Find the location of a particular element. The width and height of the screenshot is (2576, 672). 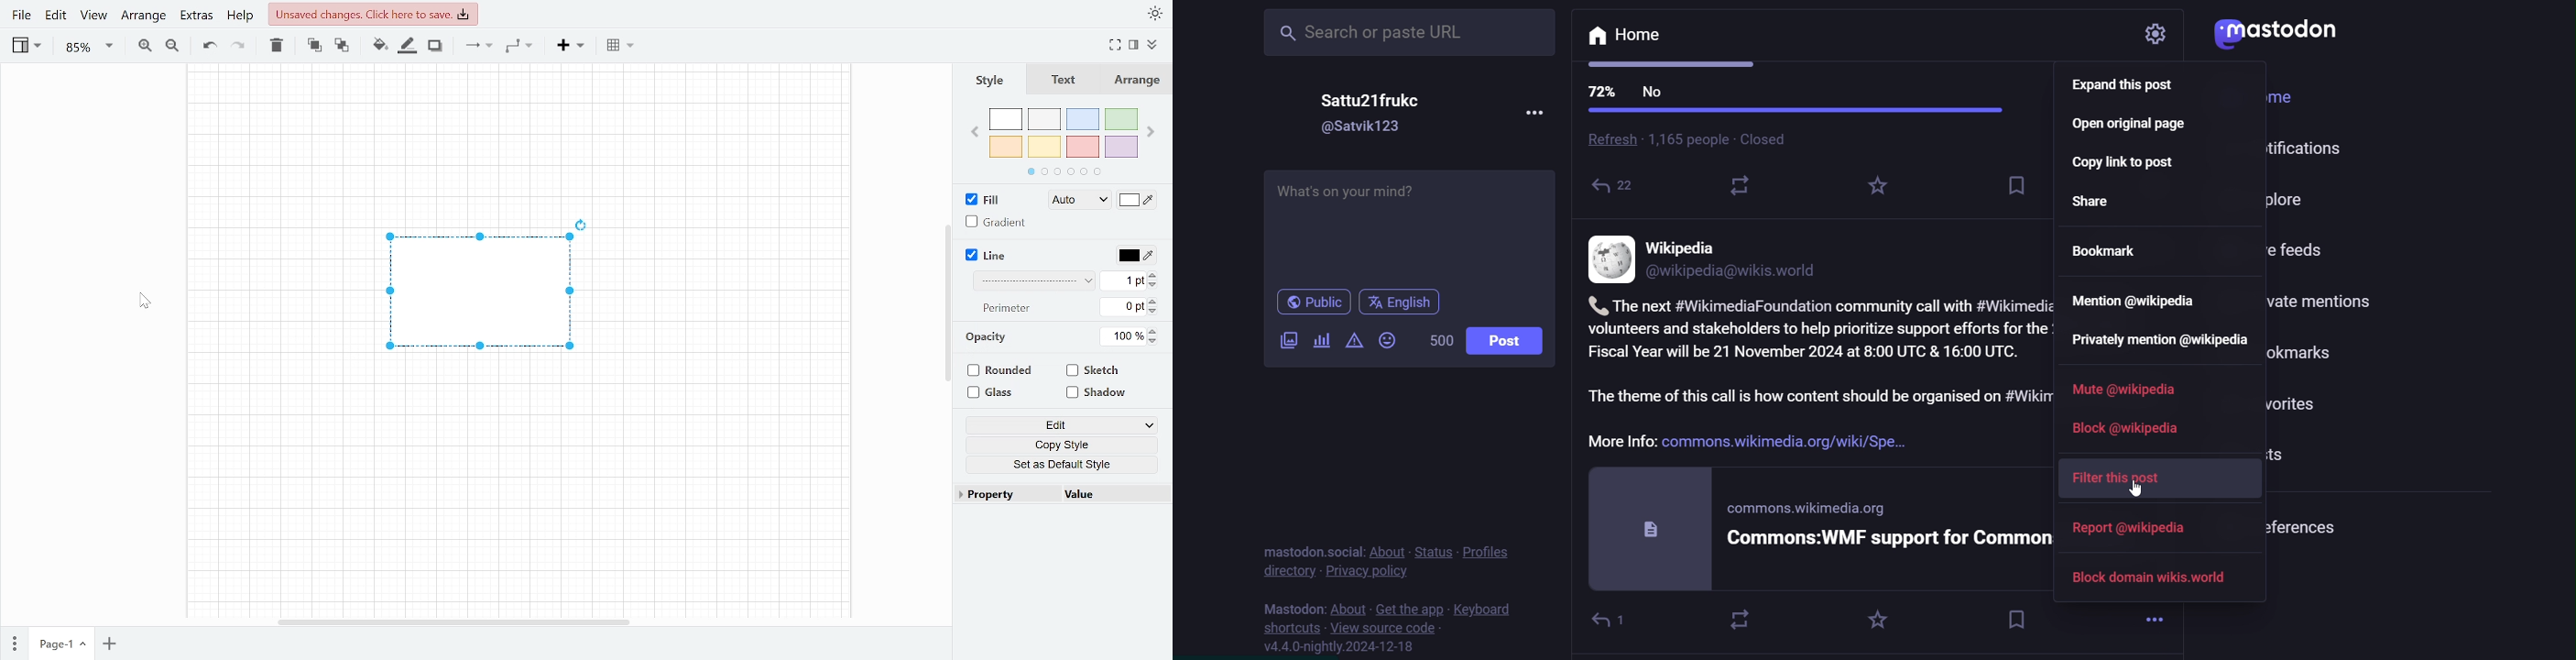

Fullscreen is located at coordinates (1115, 46).